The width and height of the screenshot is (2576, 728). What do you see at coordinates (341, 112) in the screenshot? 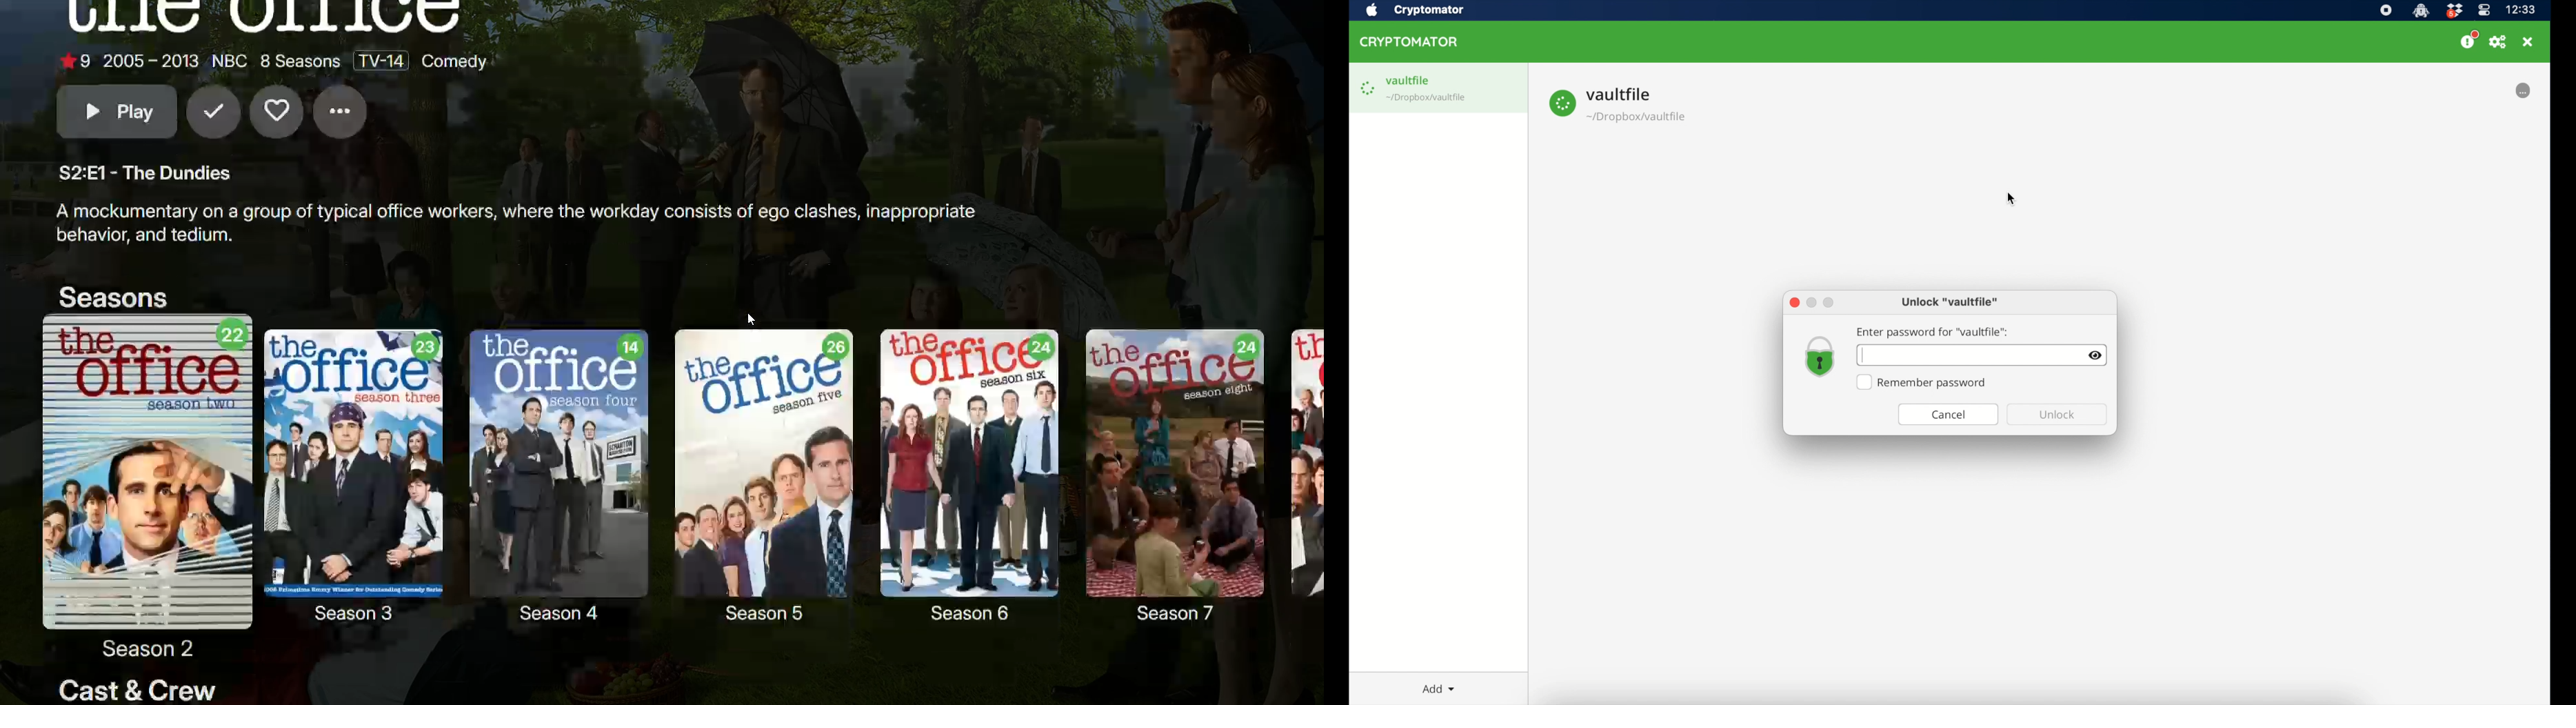
I see `More Options` at bounding box center [341, 112].